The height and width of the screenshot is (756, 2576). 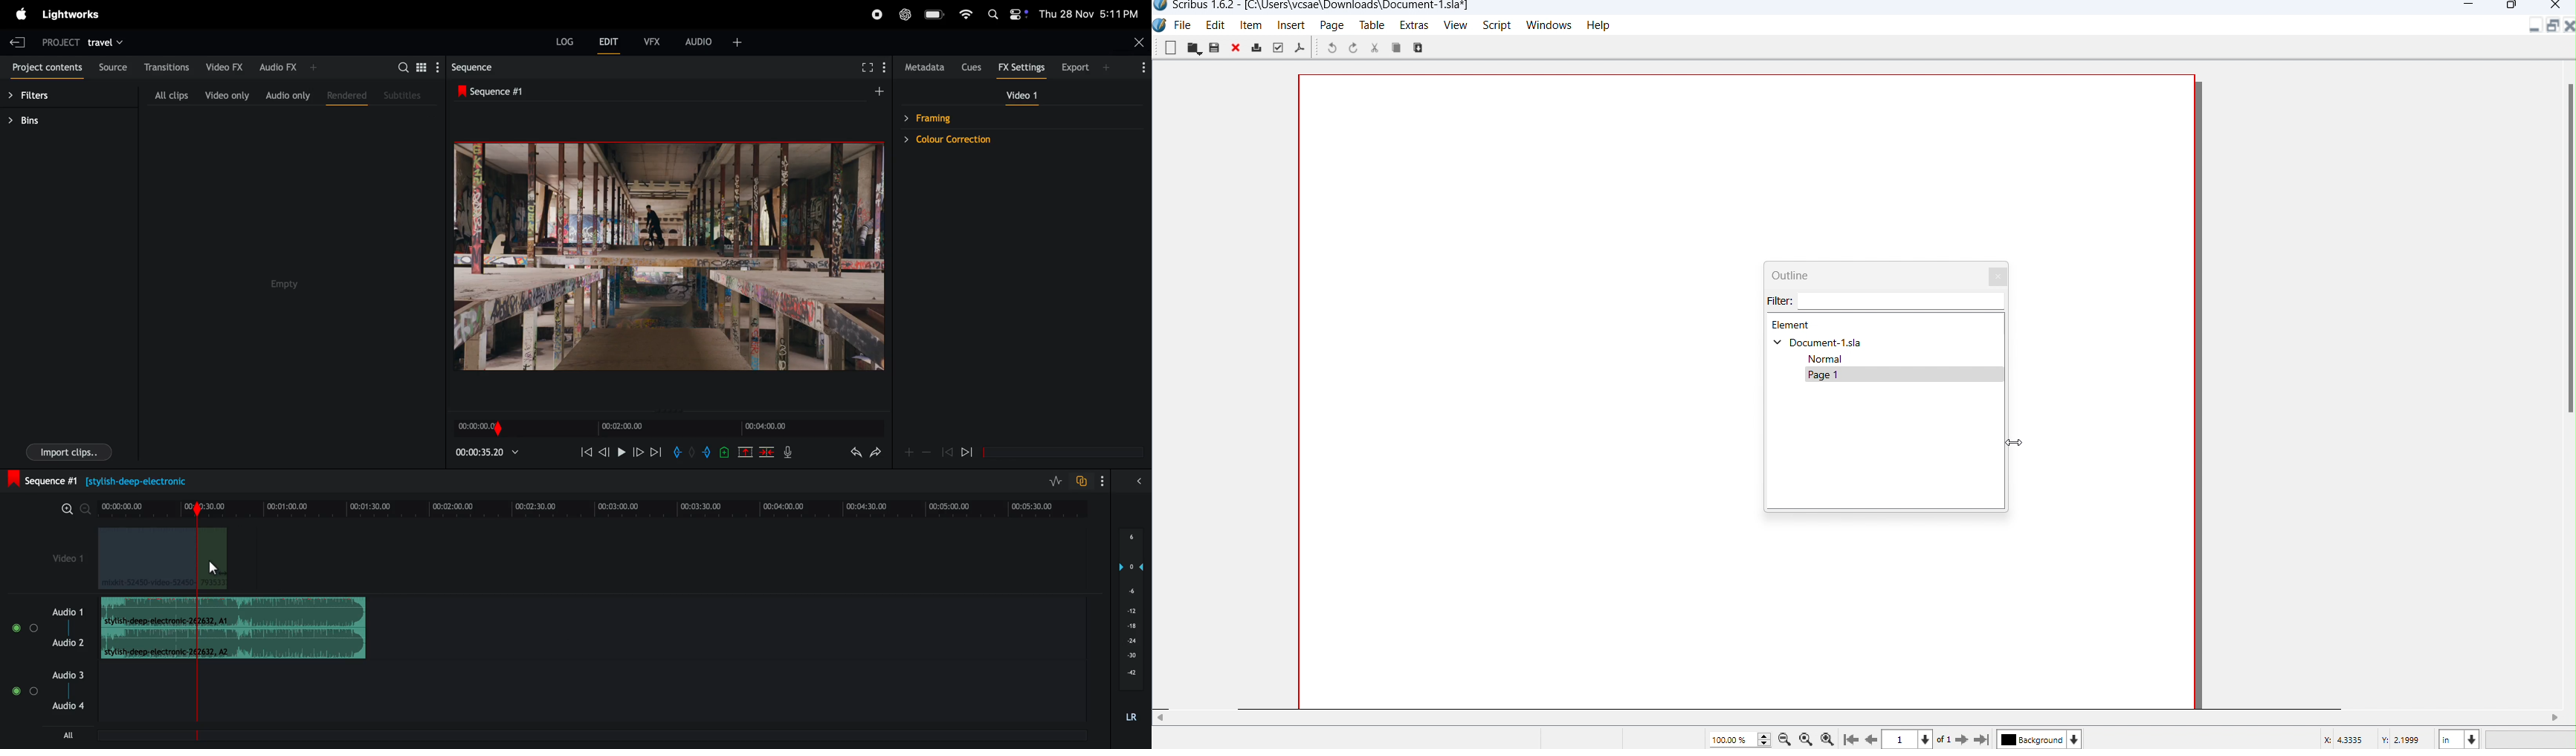 I want to click on Edit, so click(x=1215, y=26).